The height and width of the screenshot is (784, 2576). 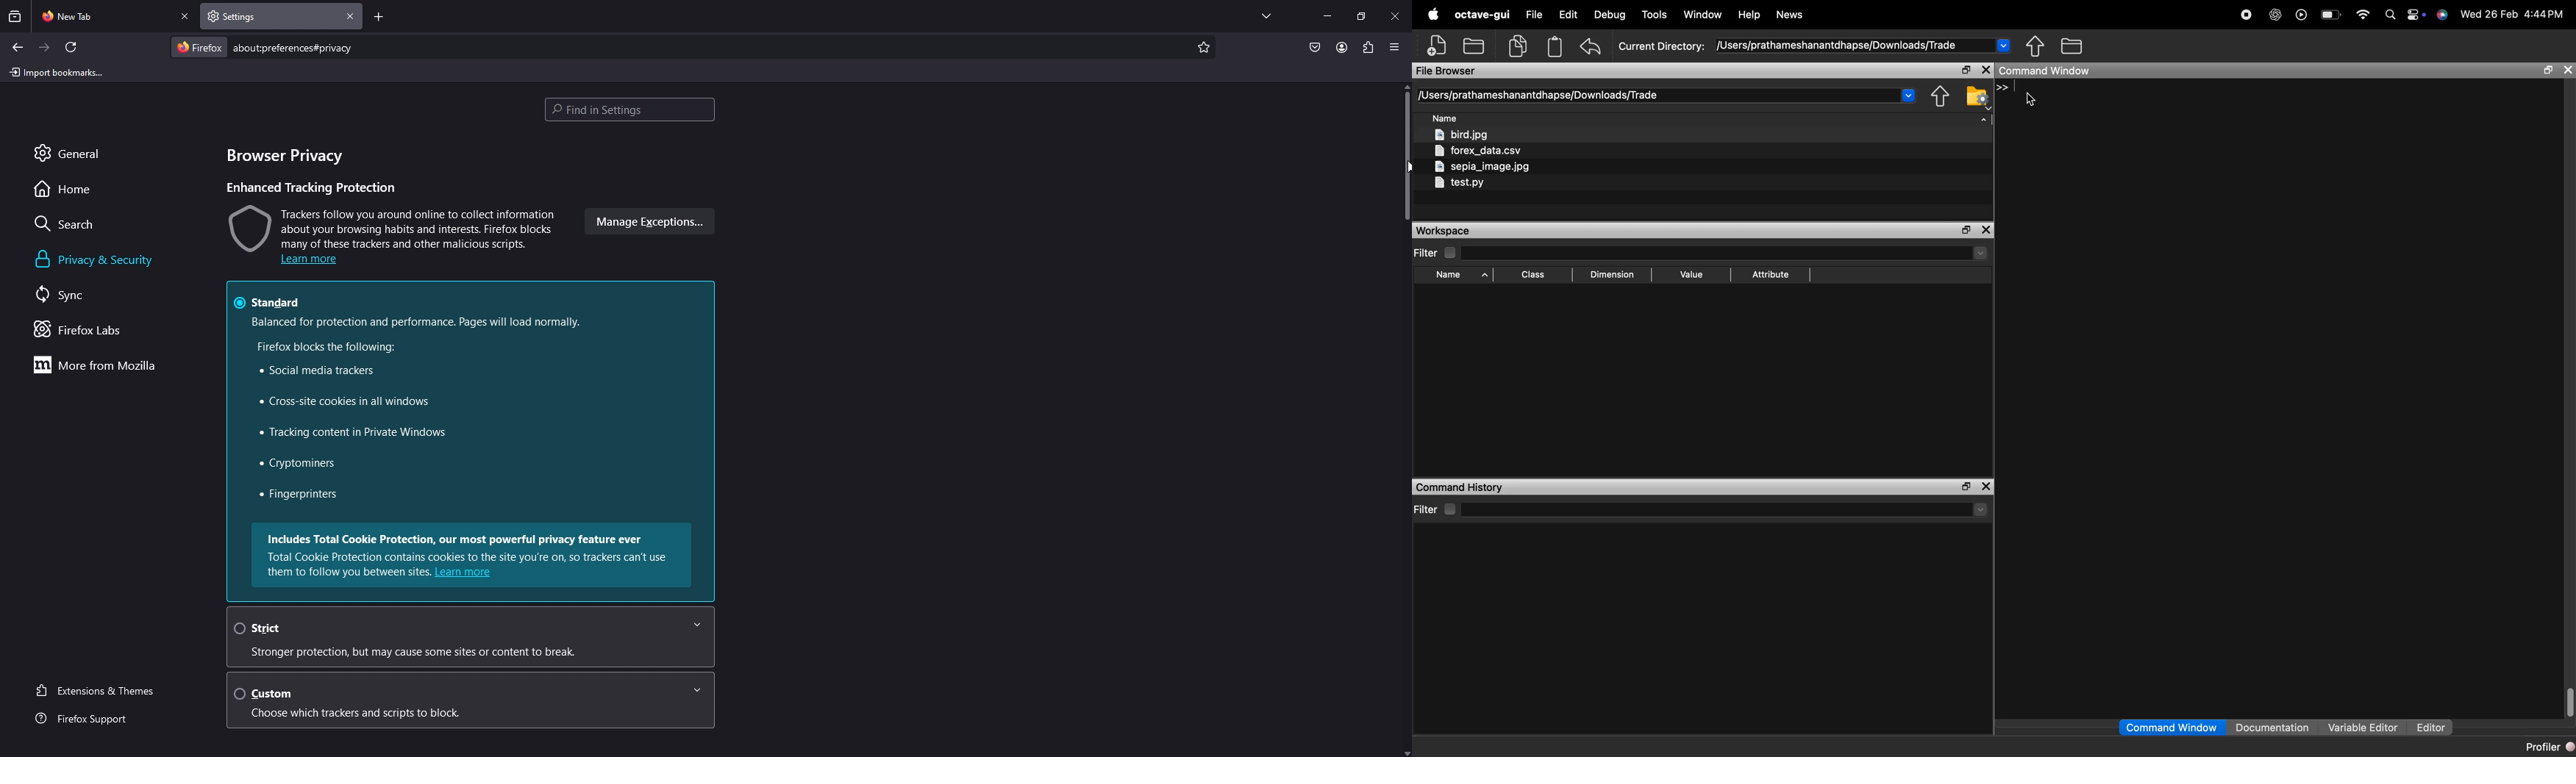 What do you see at coordinates (1394, 46) in the screenshot?
I see `application menu` at bounding box center [1394, 46].